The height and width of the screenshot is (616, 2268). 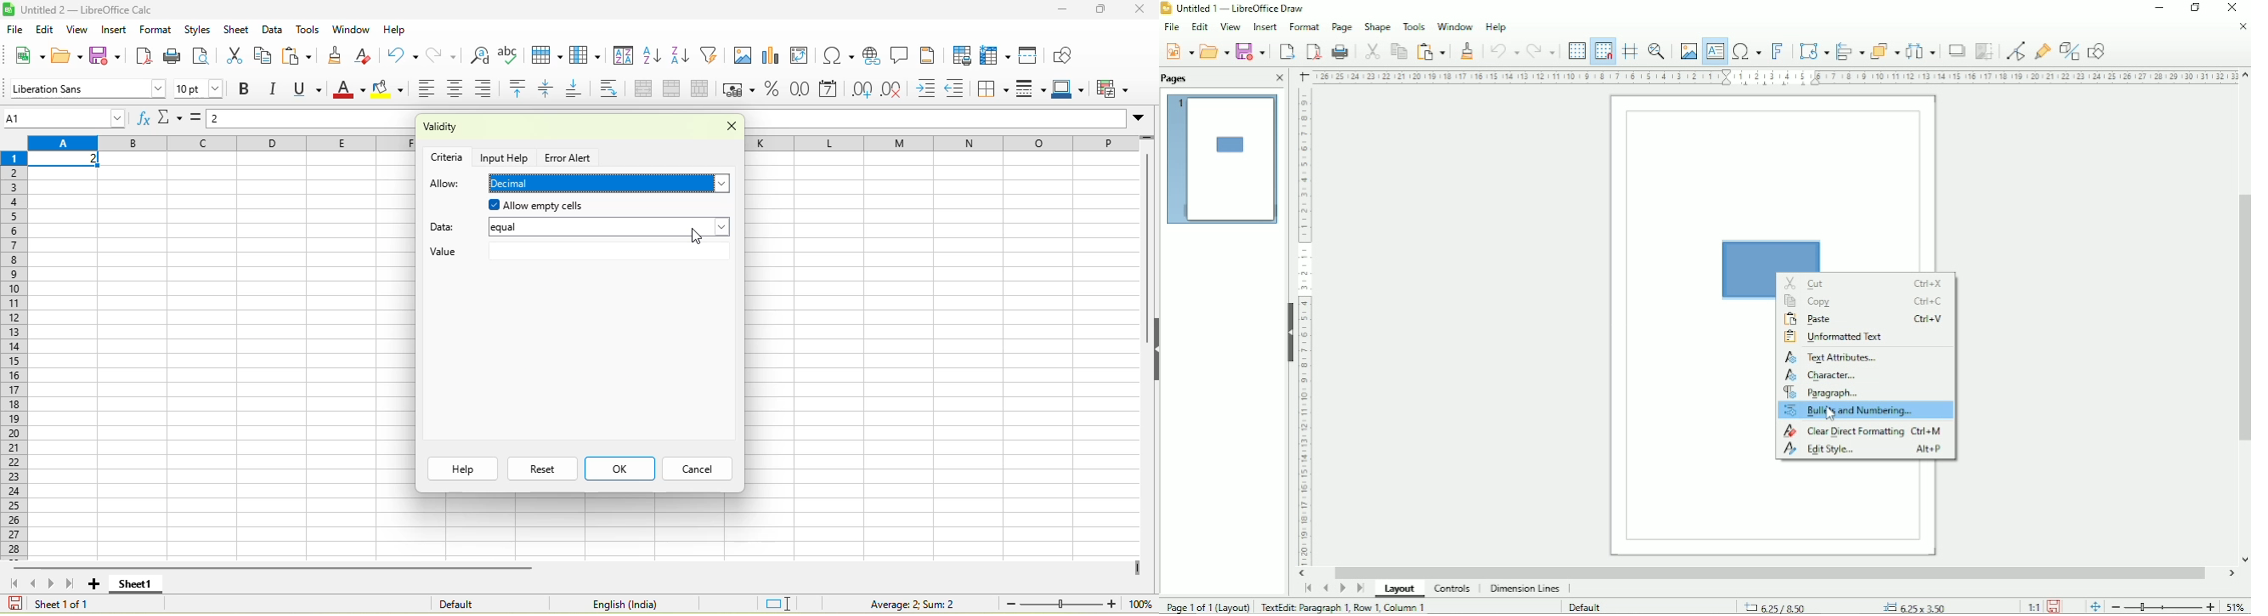 What do you see at coordinates (489, 88) in the screenshot?
I see `align right` at bounding box center [489, 88].